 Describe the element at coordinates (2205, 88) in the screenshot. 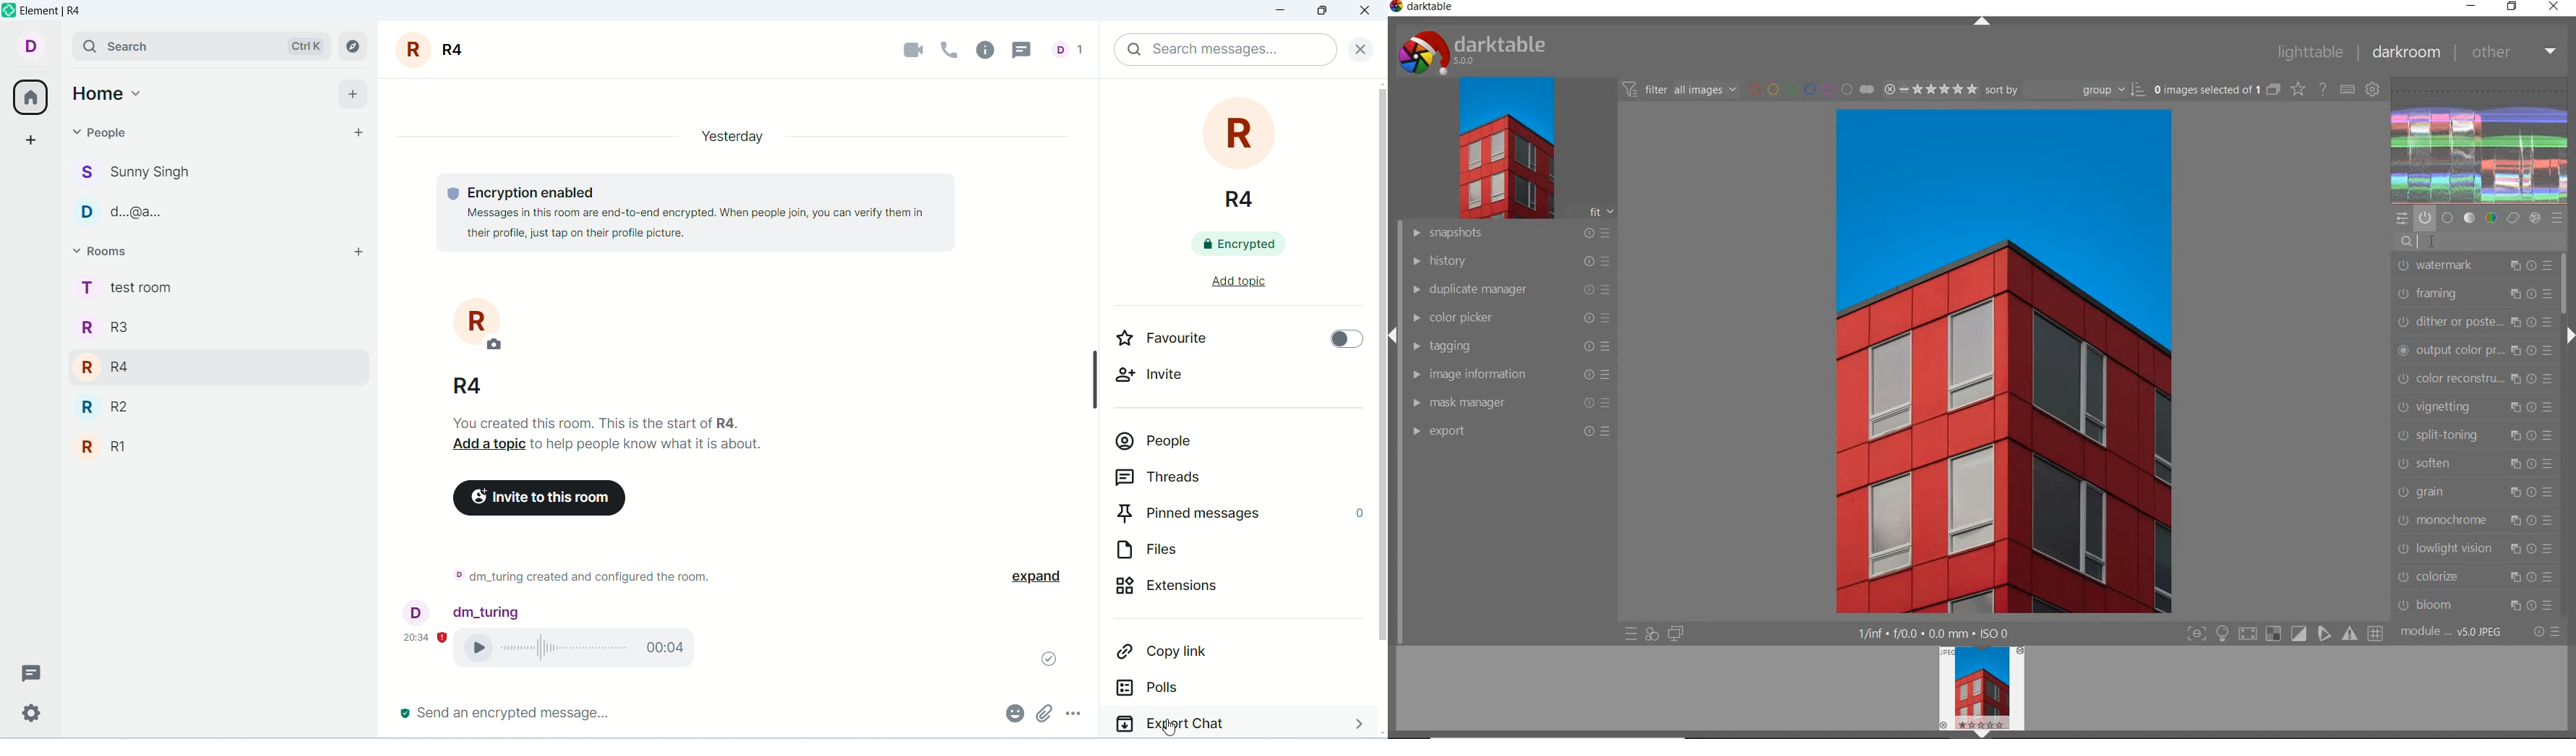

I see `selected images` at that location.